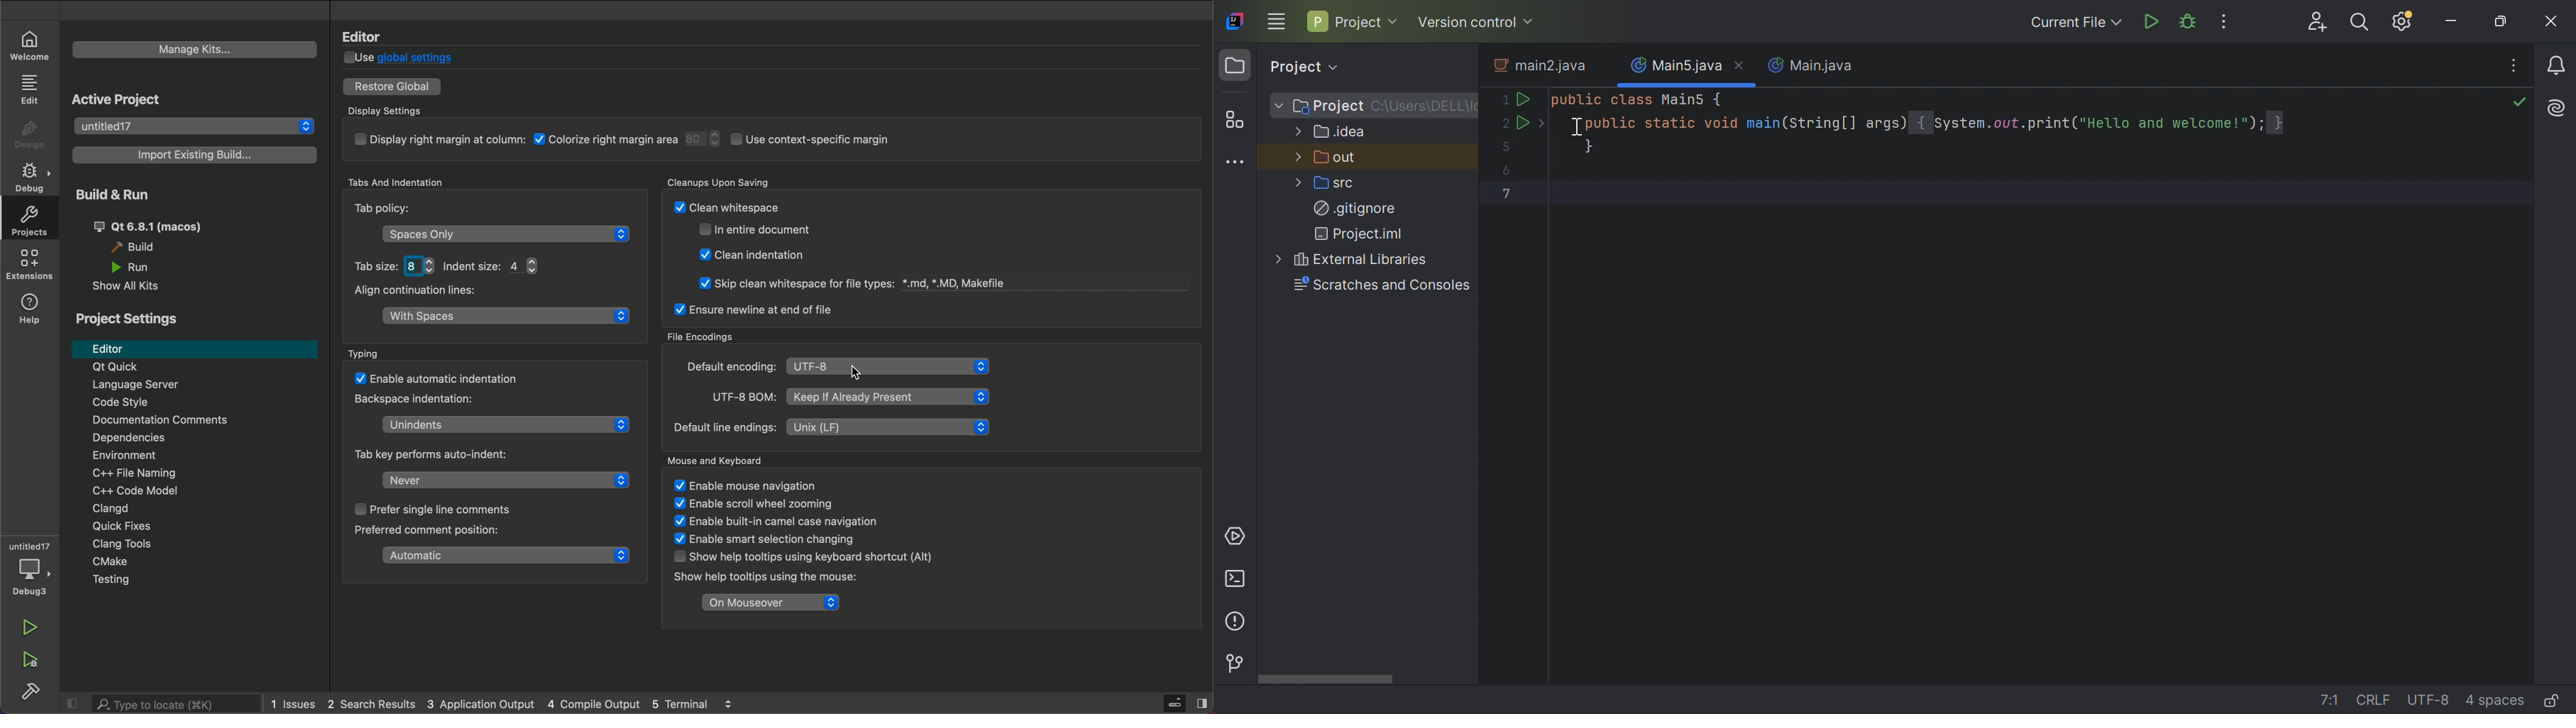  Describe the element at coordinates (404, 59) in the screenshot. I see `global settings` at that location.